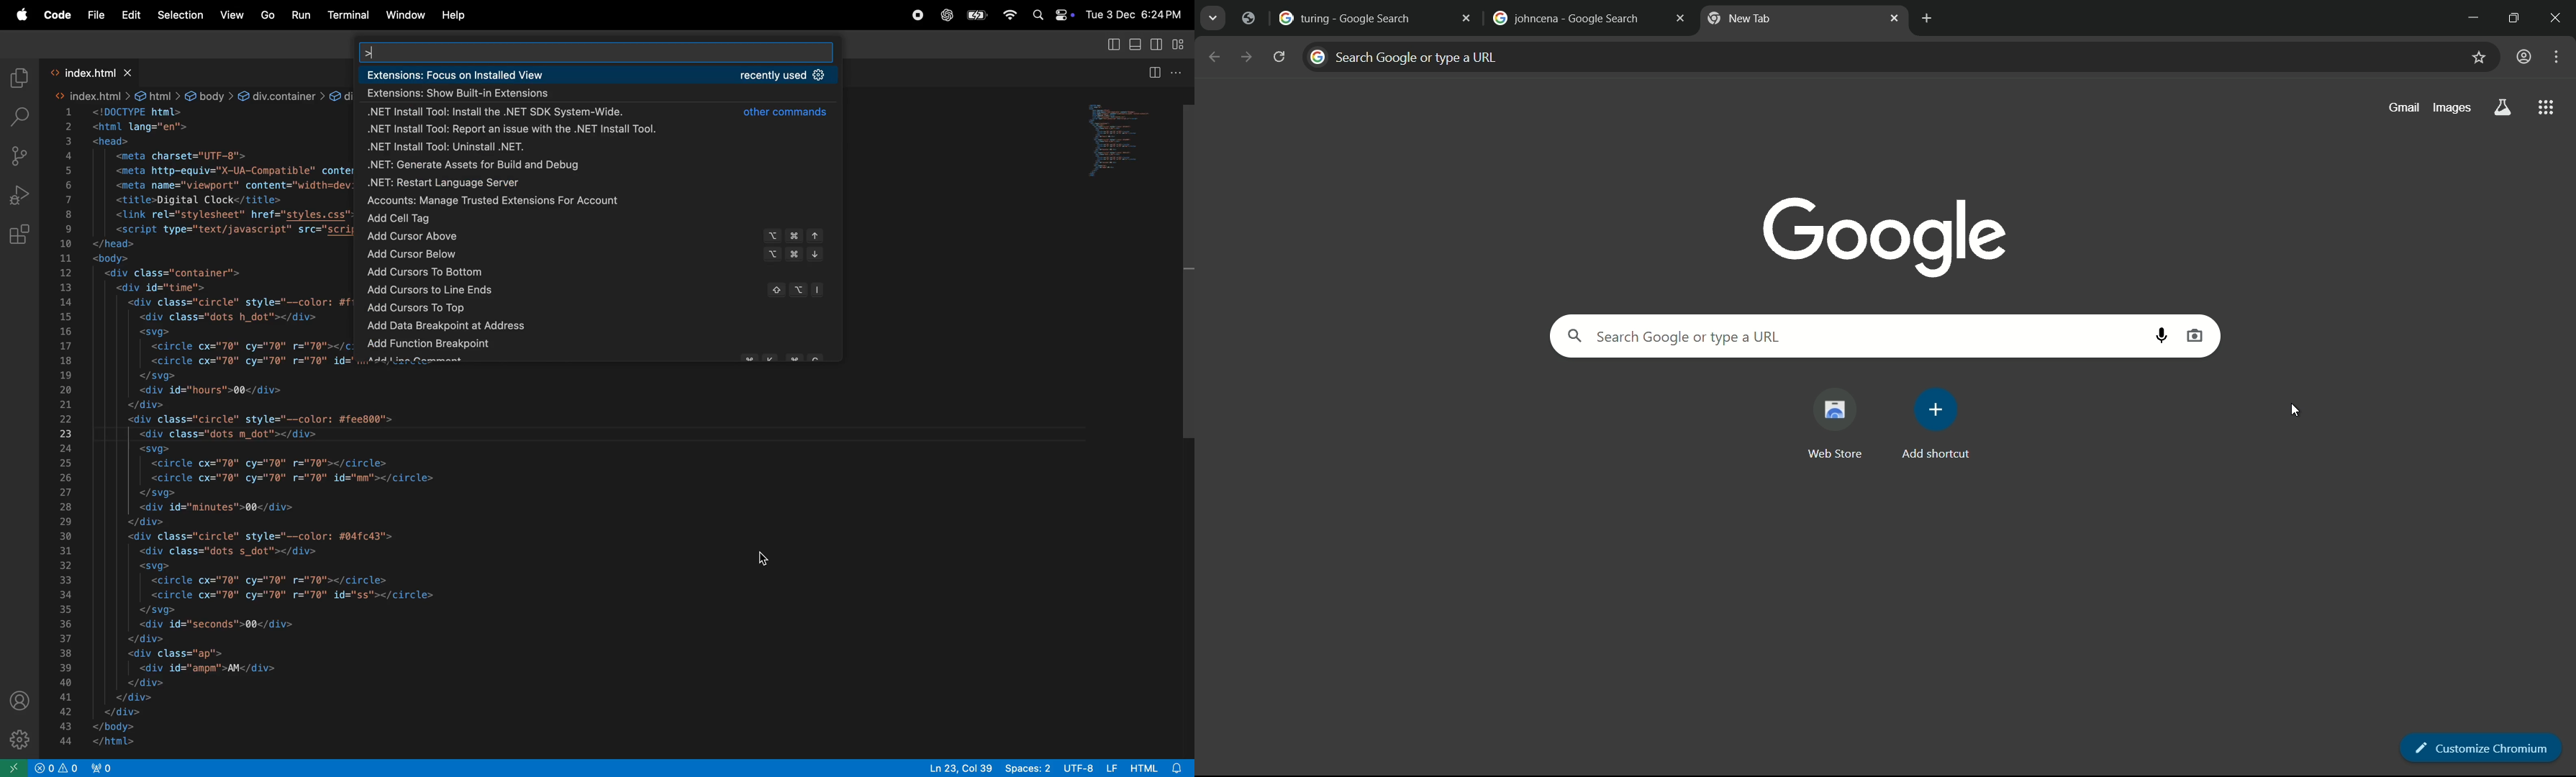 This screenshot has width=2576, height=784. Describe the element at coordinates (979, 15) in the screenshot. I see `apple menu` at that location.